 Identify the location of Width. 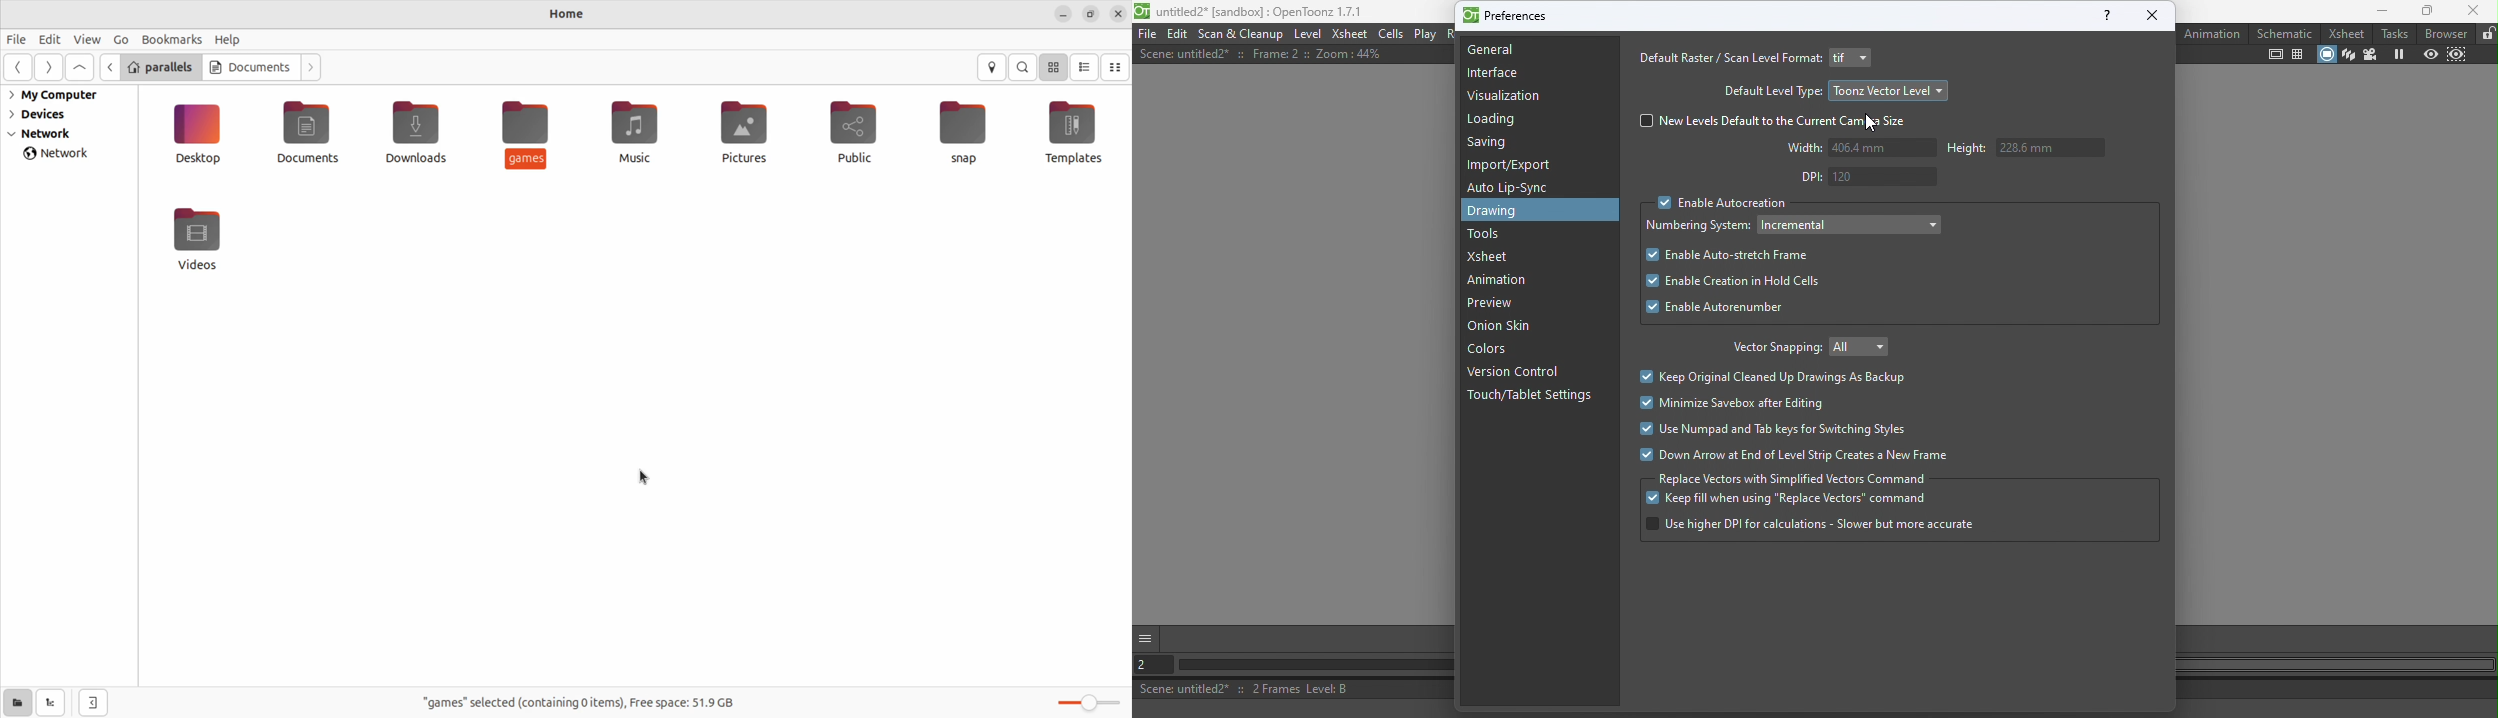
(1860, 148).